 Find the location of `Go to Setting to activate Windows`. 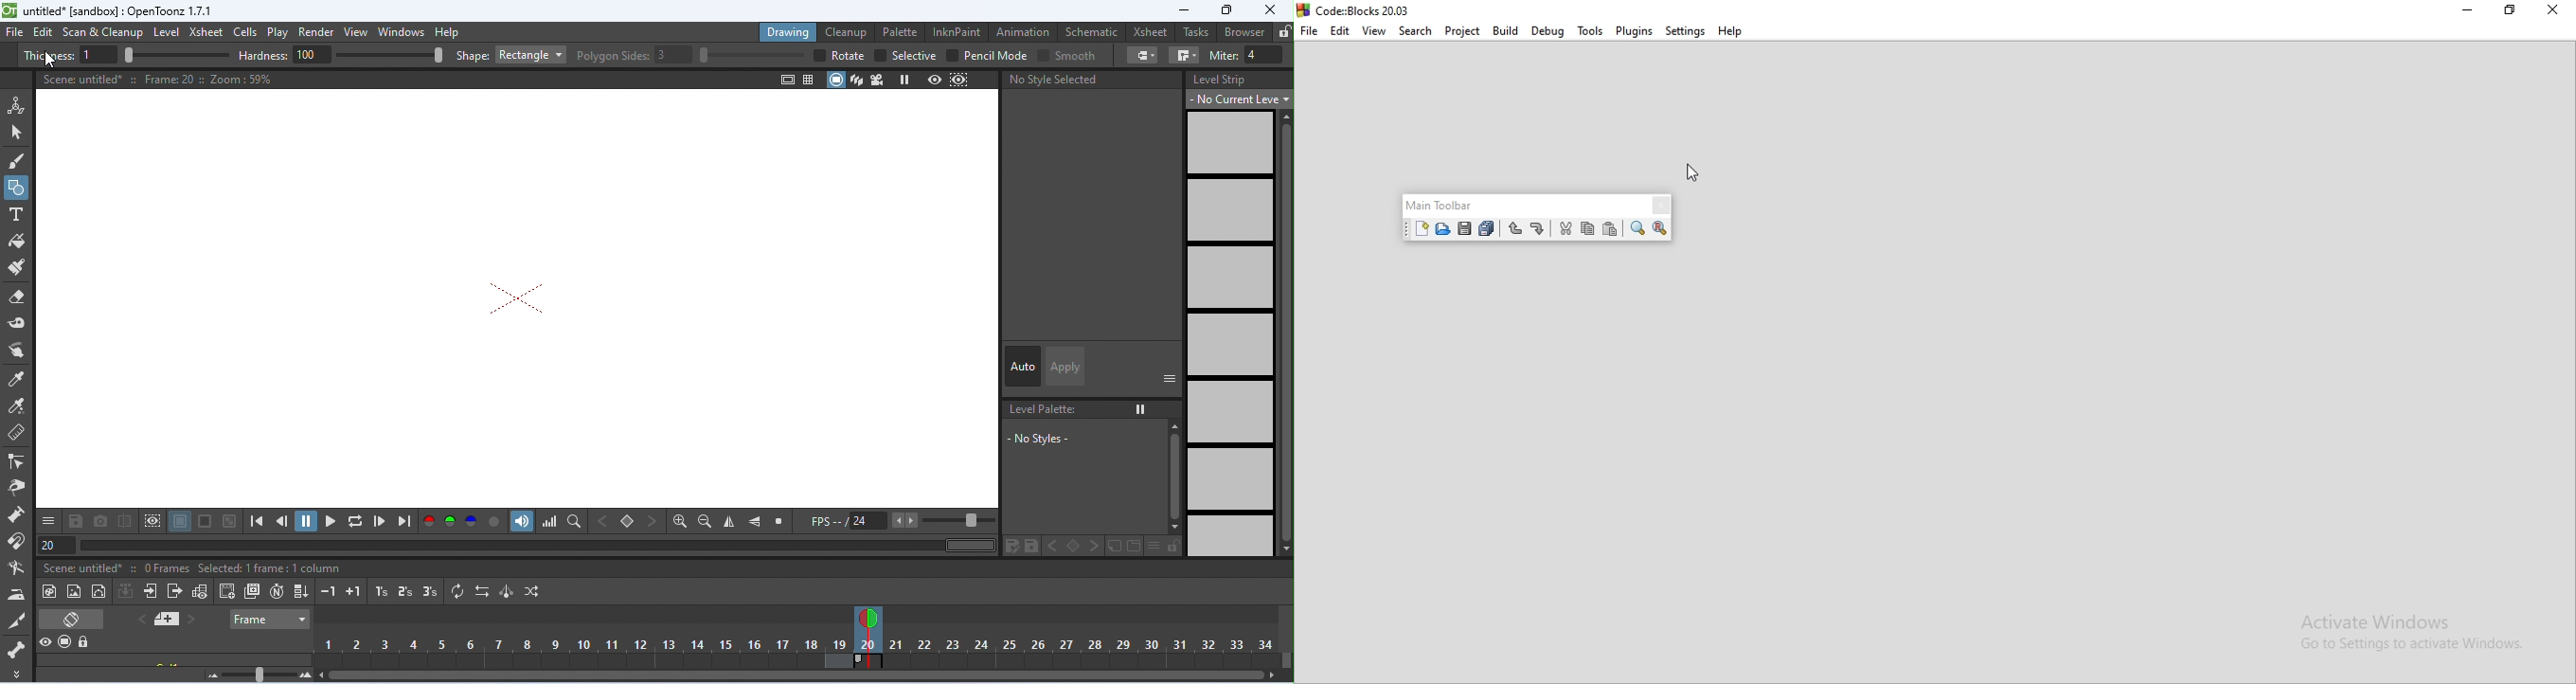

Go to Setting to activate Windows is located at coordinates (2410, 646).